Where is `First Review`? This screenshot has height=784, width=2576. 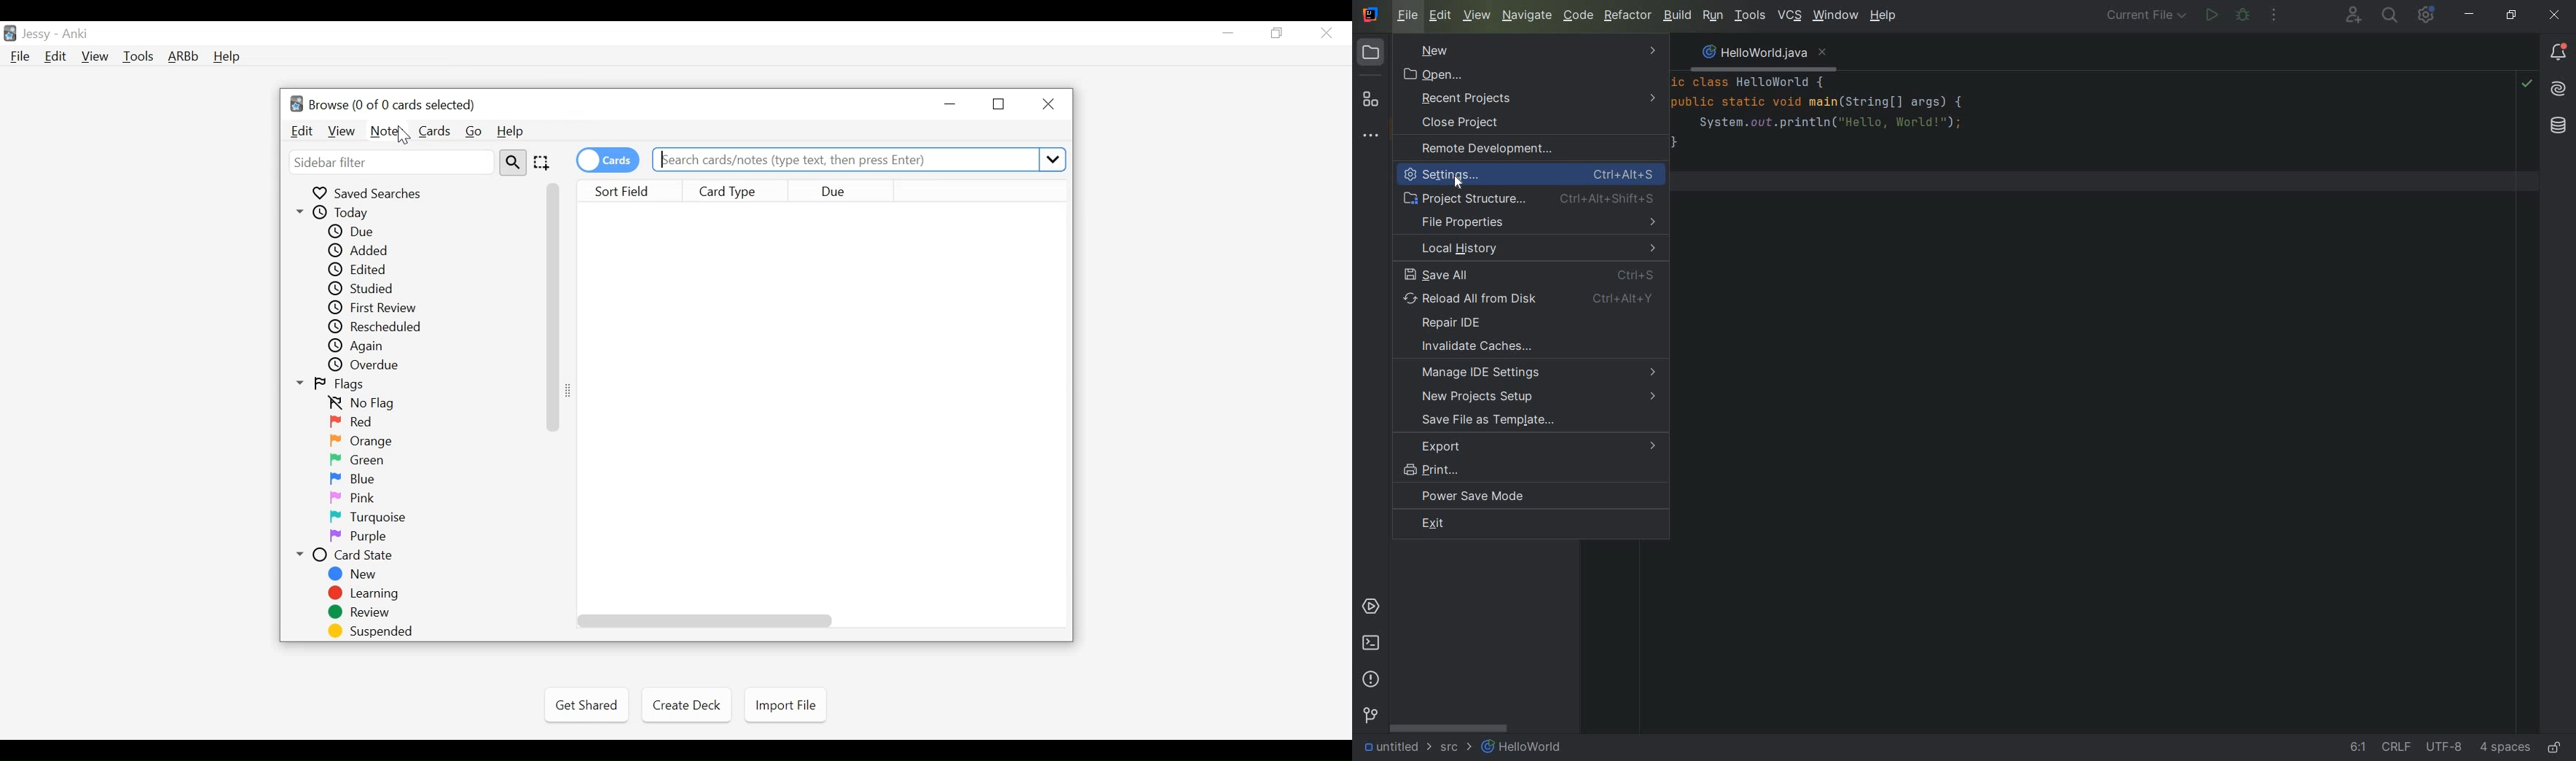 First Review is located at coordinates (374, 308).